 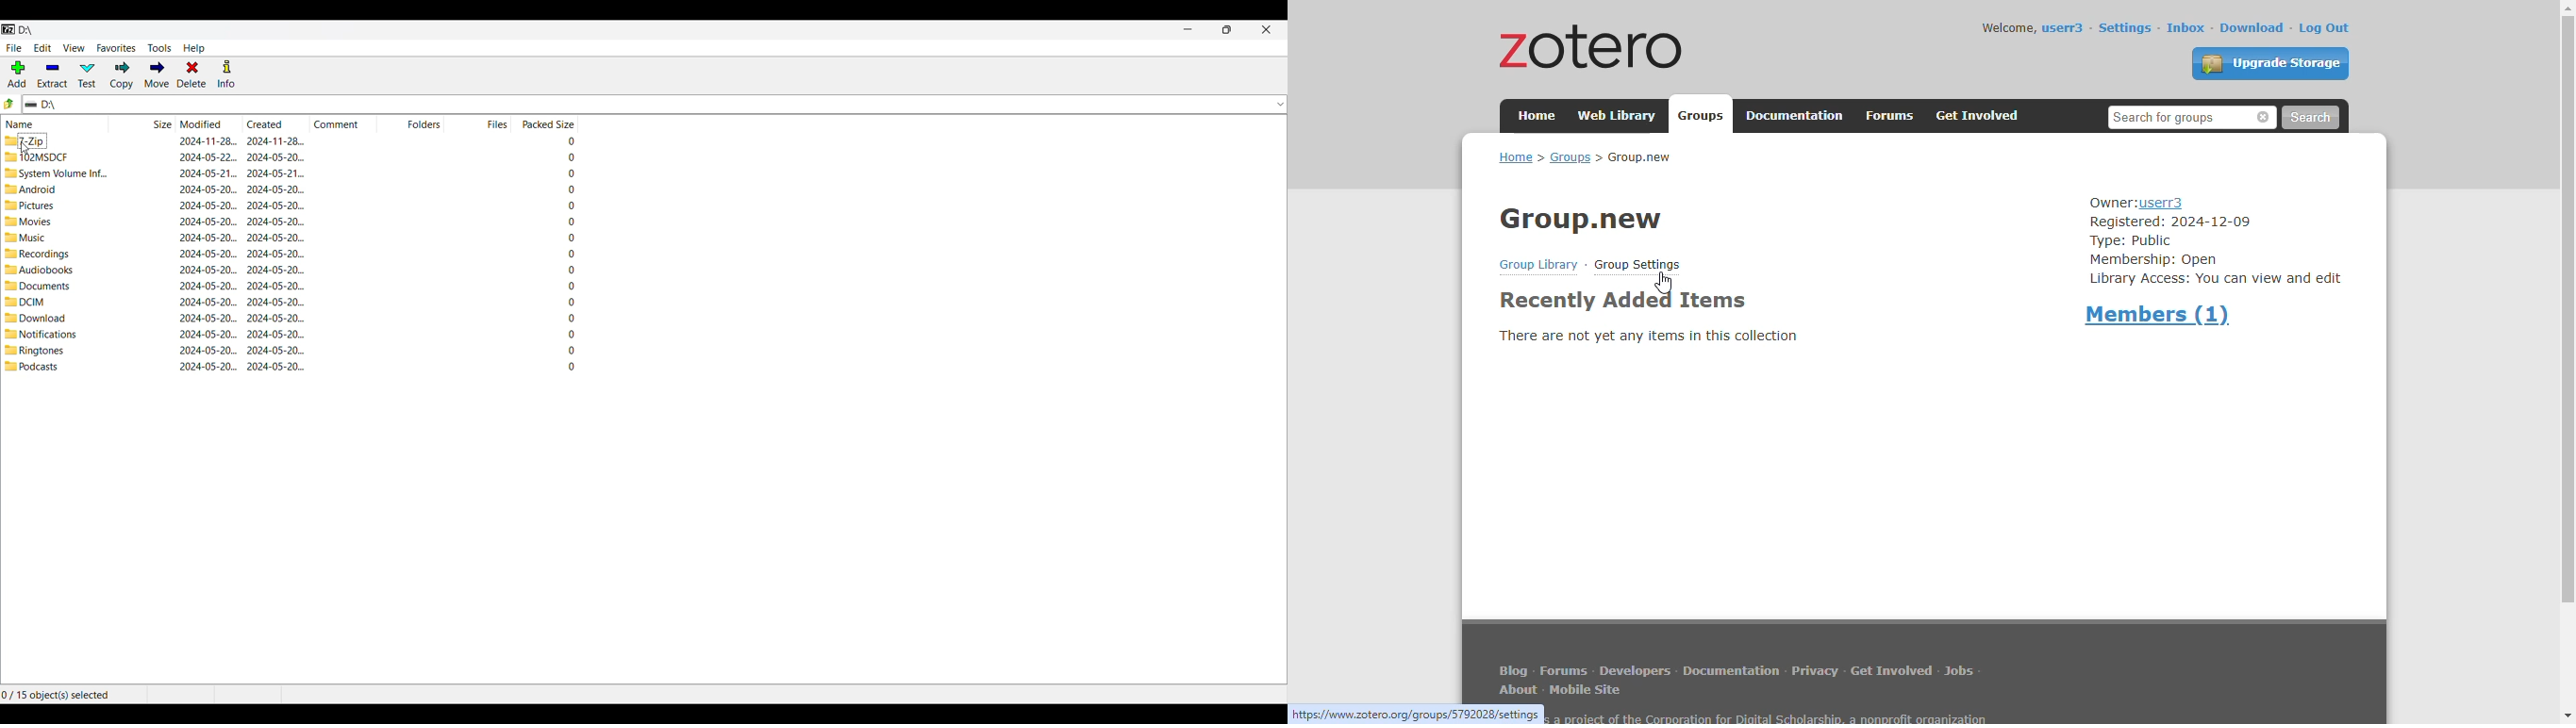 I want to click on welcome,, so click(x=2009, y=27).